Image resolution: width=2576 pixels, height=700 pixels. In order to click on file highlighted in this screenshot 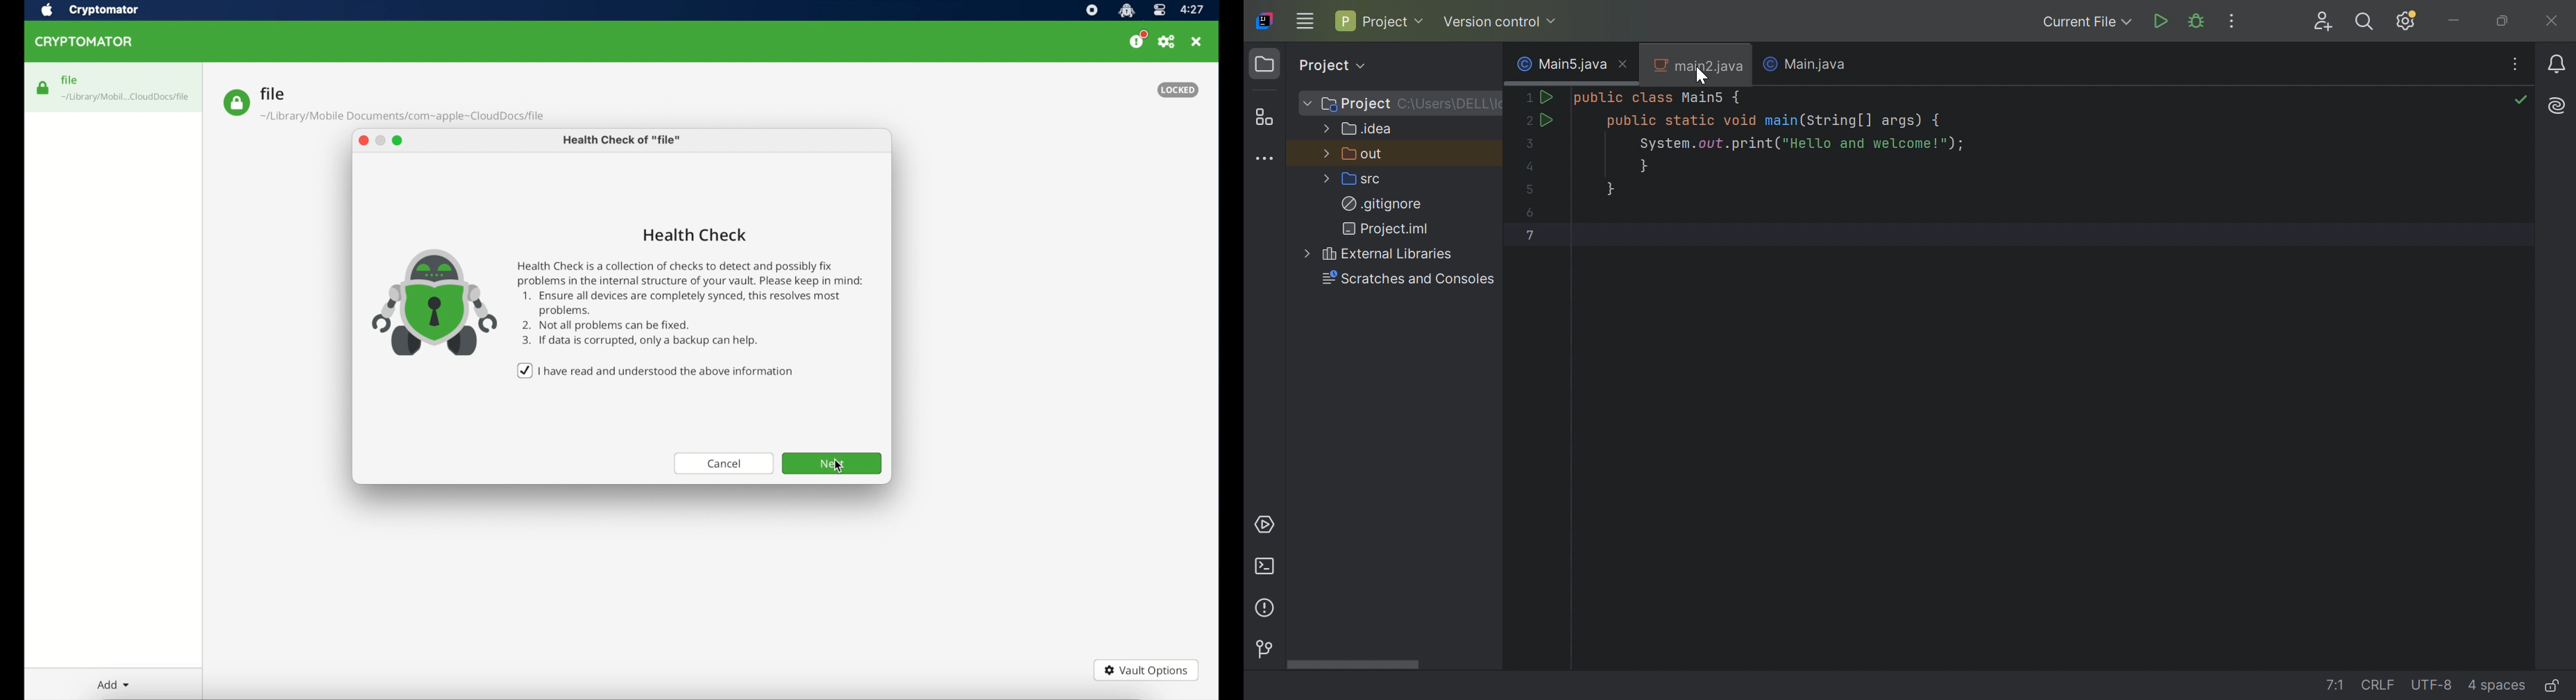, I will do `click(113, 87)`.